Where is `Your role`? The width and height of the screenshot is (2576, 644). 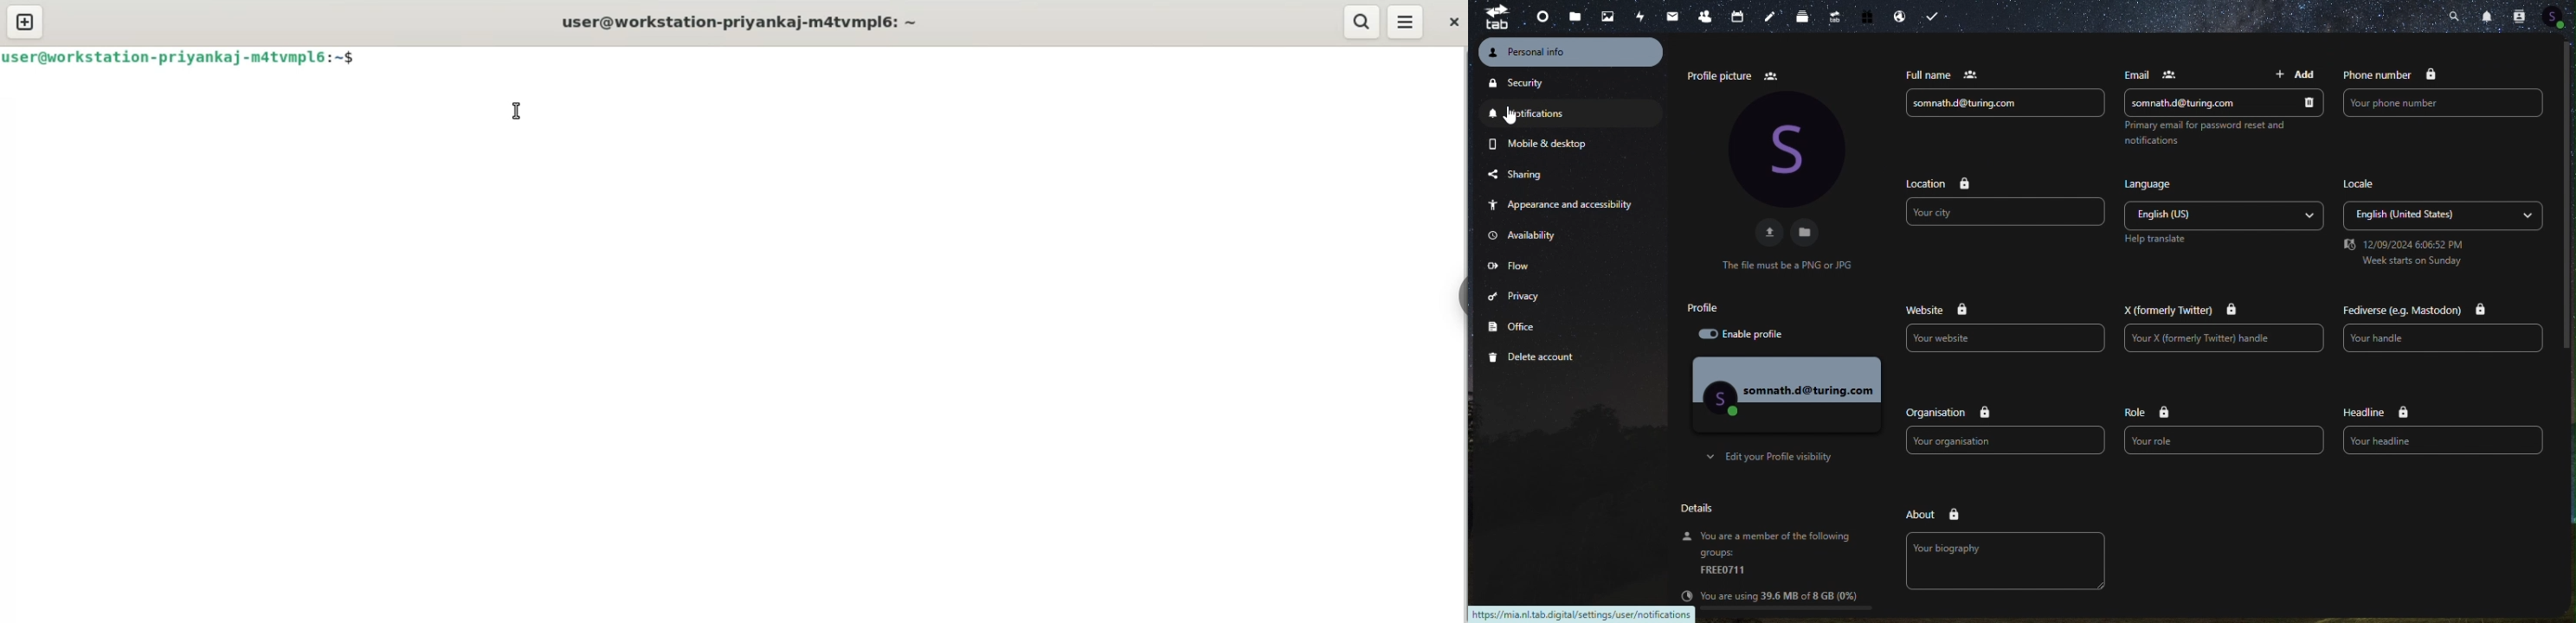
Your role is located at coordinates (2225, 441).